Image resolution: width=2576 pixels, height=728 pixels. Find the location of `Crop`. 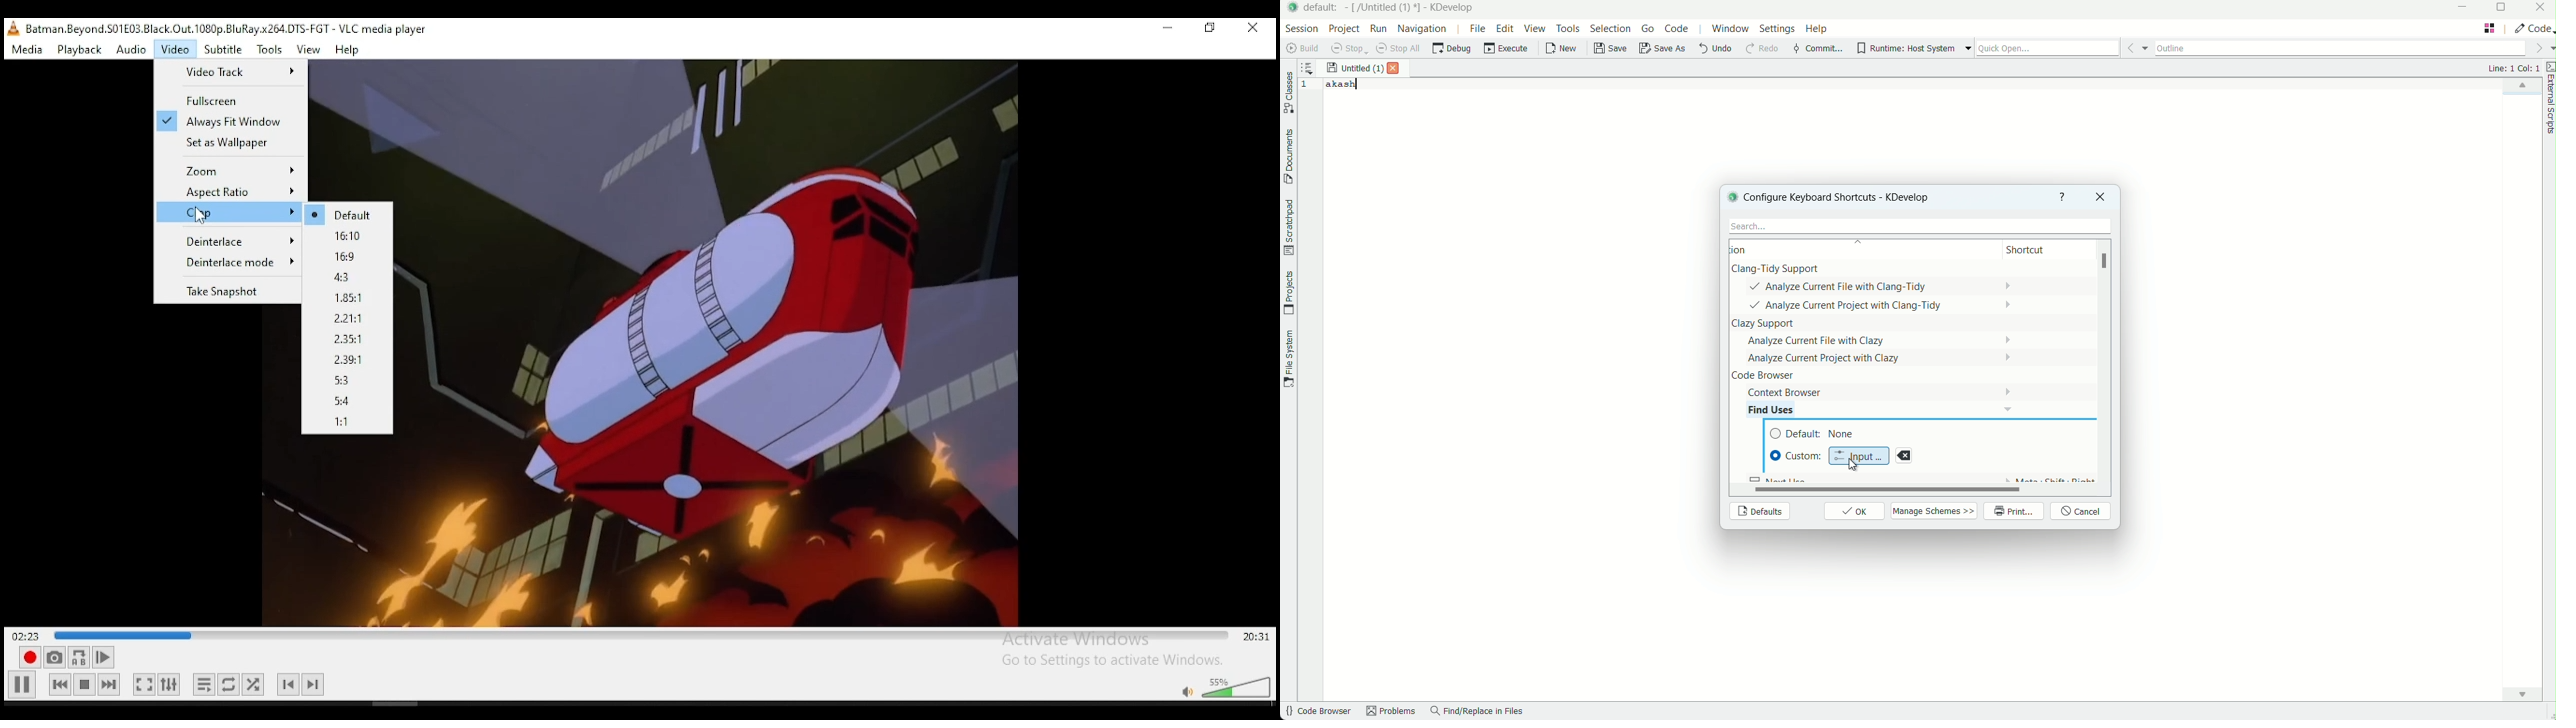

Crop is located at coordinates (230, 213).